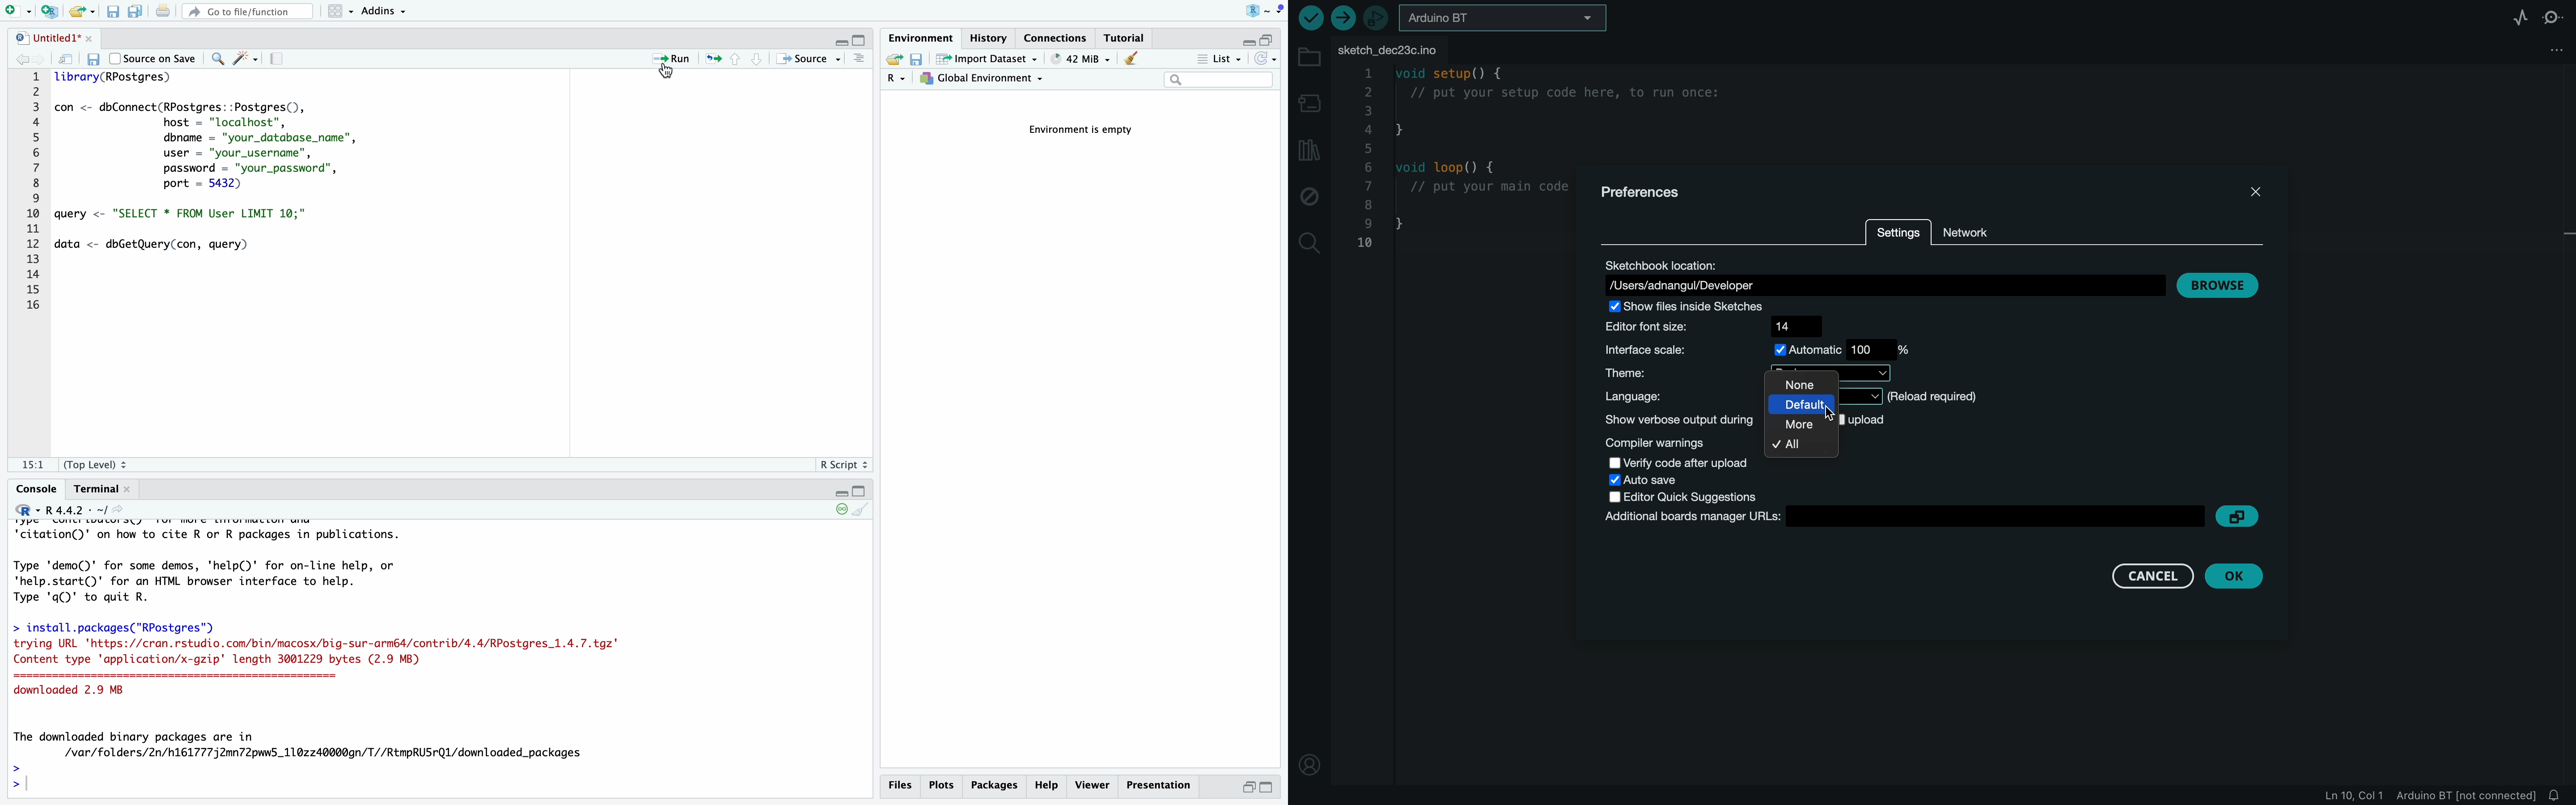  What do you see at coordinates (214, 145) in the screenshot?
I see `code for database connect` at bounding box center [214, 145].